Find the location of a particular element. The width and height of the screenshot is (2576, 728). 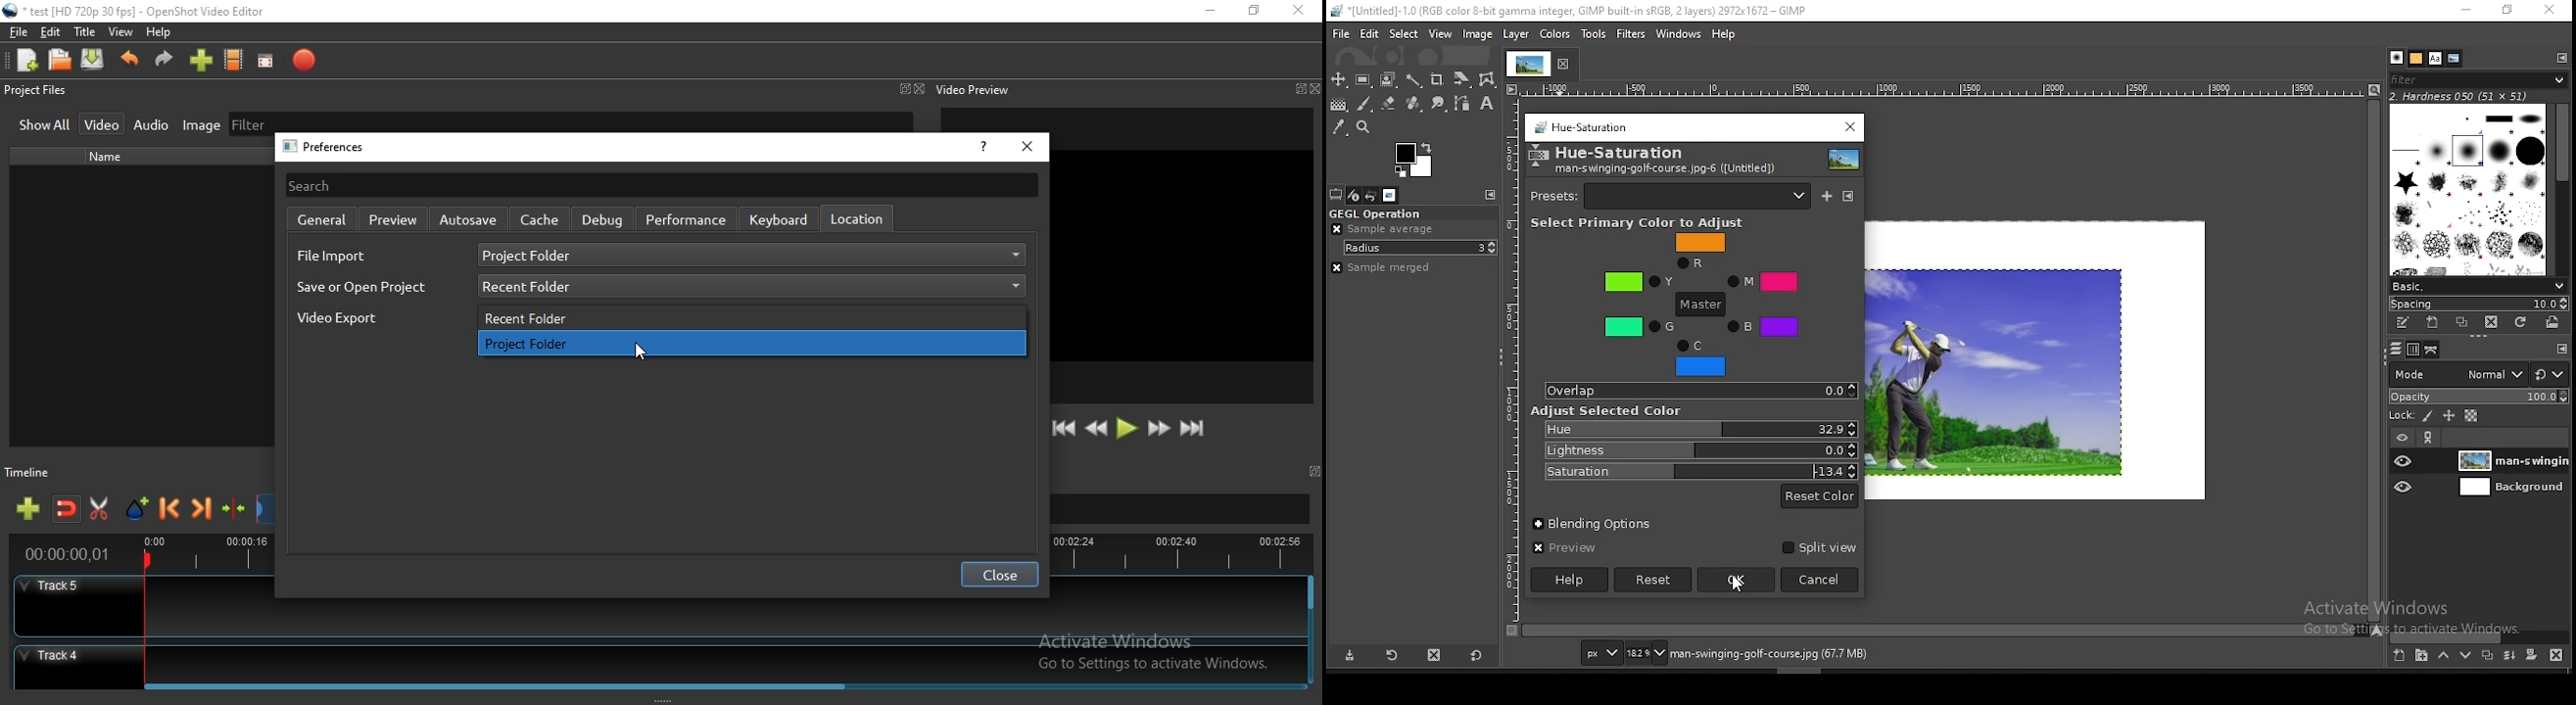

Filter is located at coordinates (571, 121).